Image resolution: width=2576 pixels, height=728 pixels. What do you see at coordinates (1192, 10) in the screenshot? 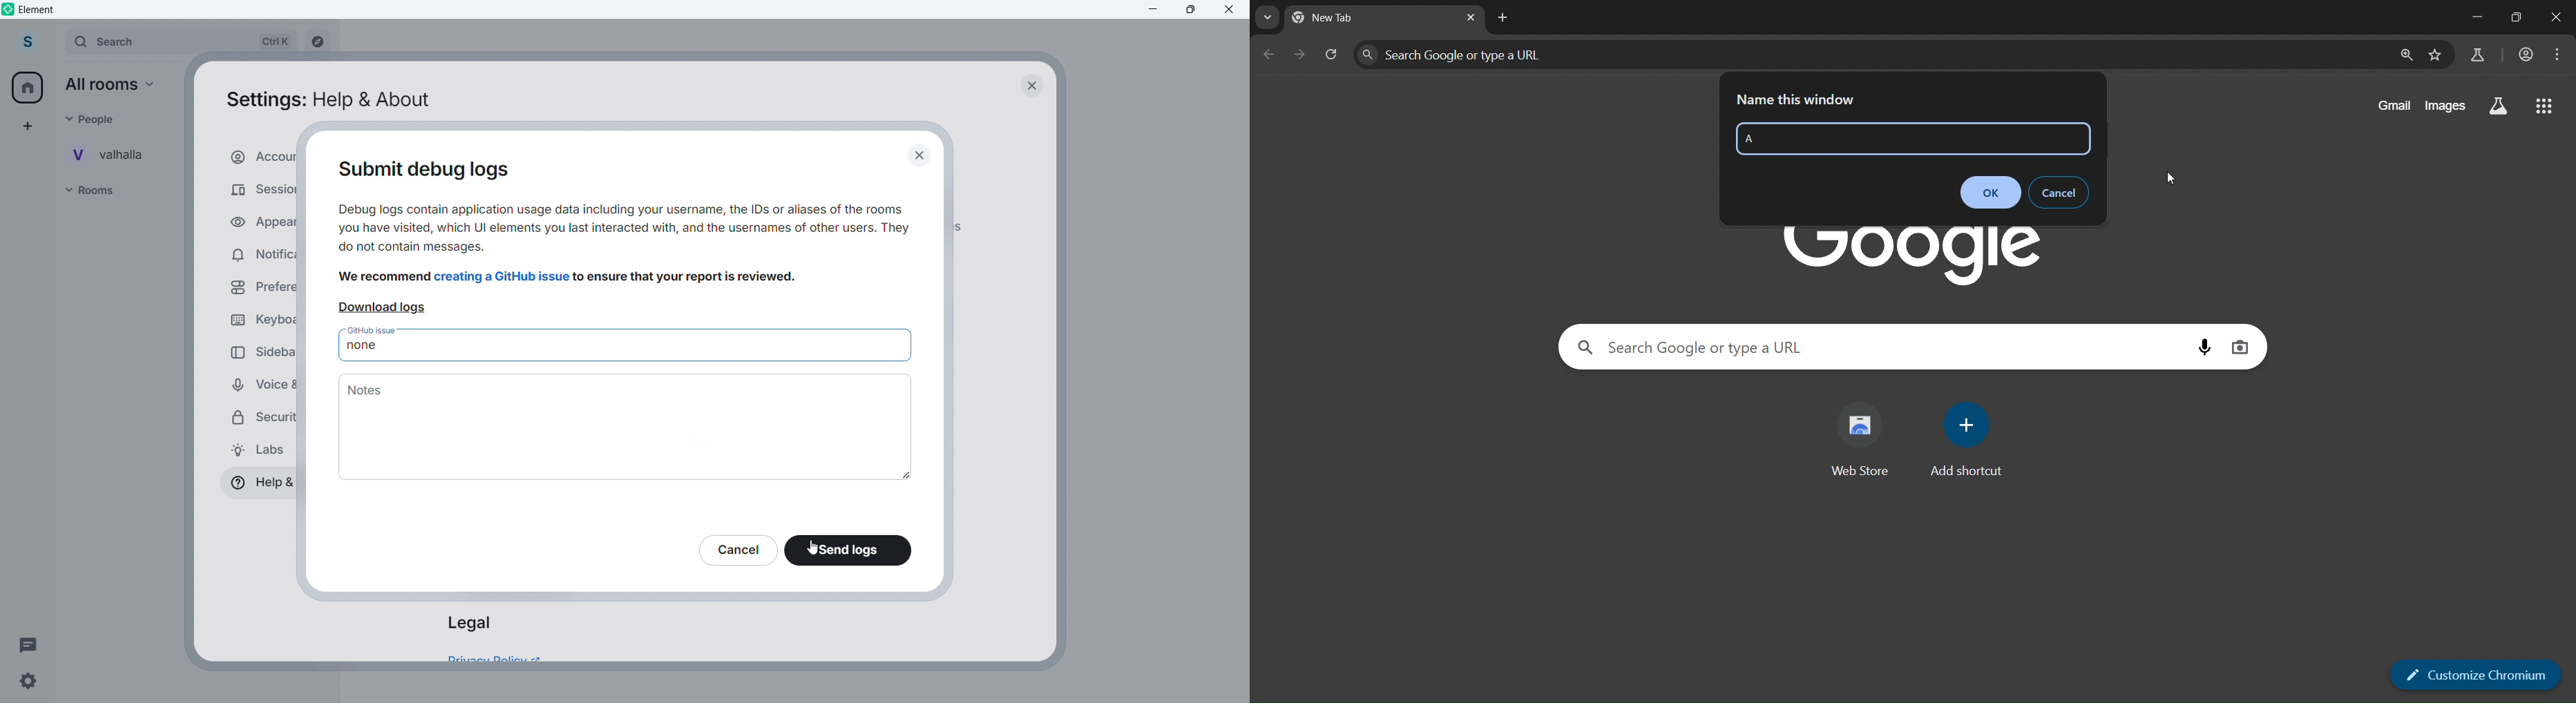
I see `Maximize ` at bounding box center [1192, 10].